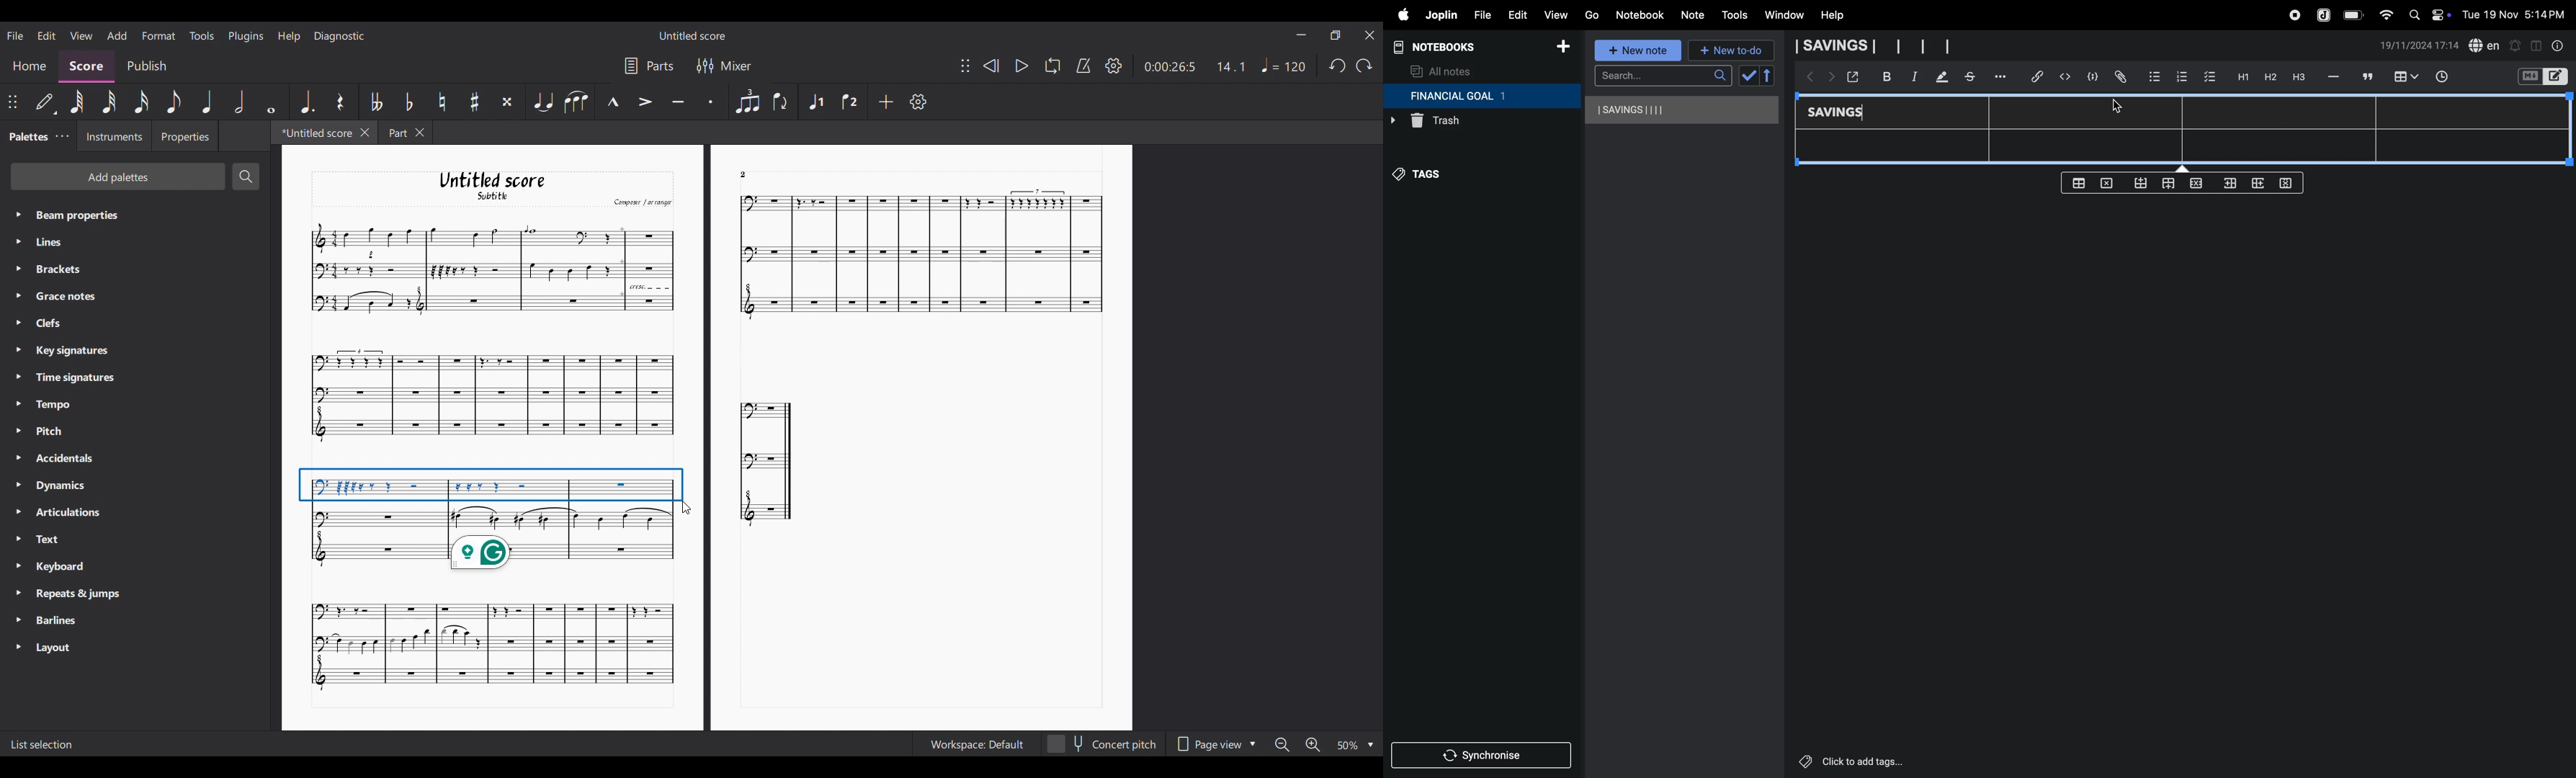 This screenshot has height=784, width=2576. I want to click on insert table, so click(2404, 78).